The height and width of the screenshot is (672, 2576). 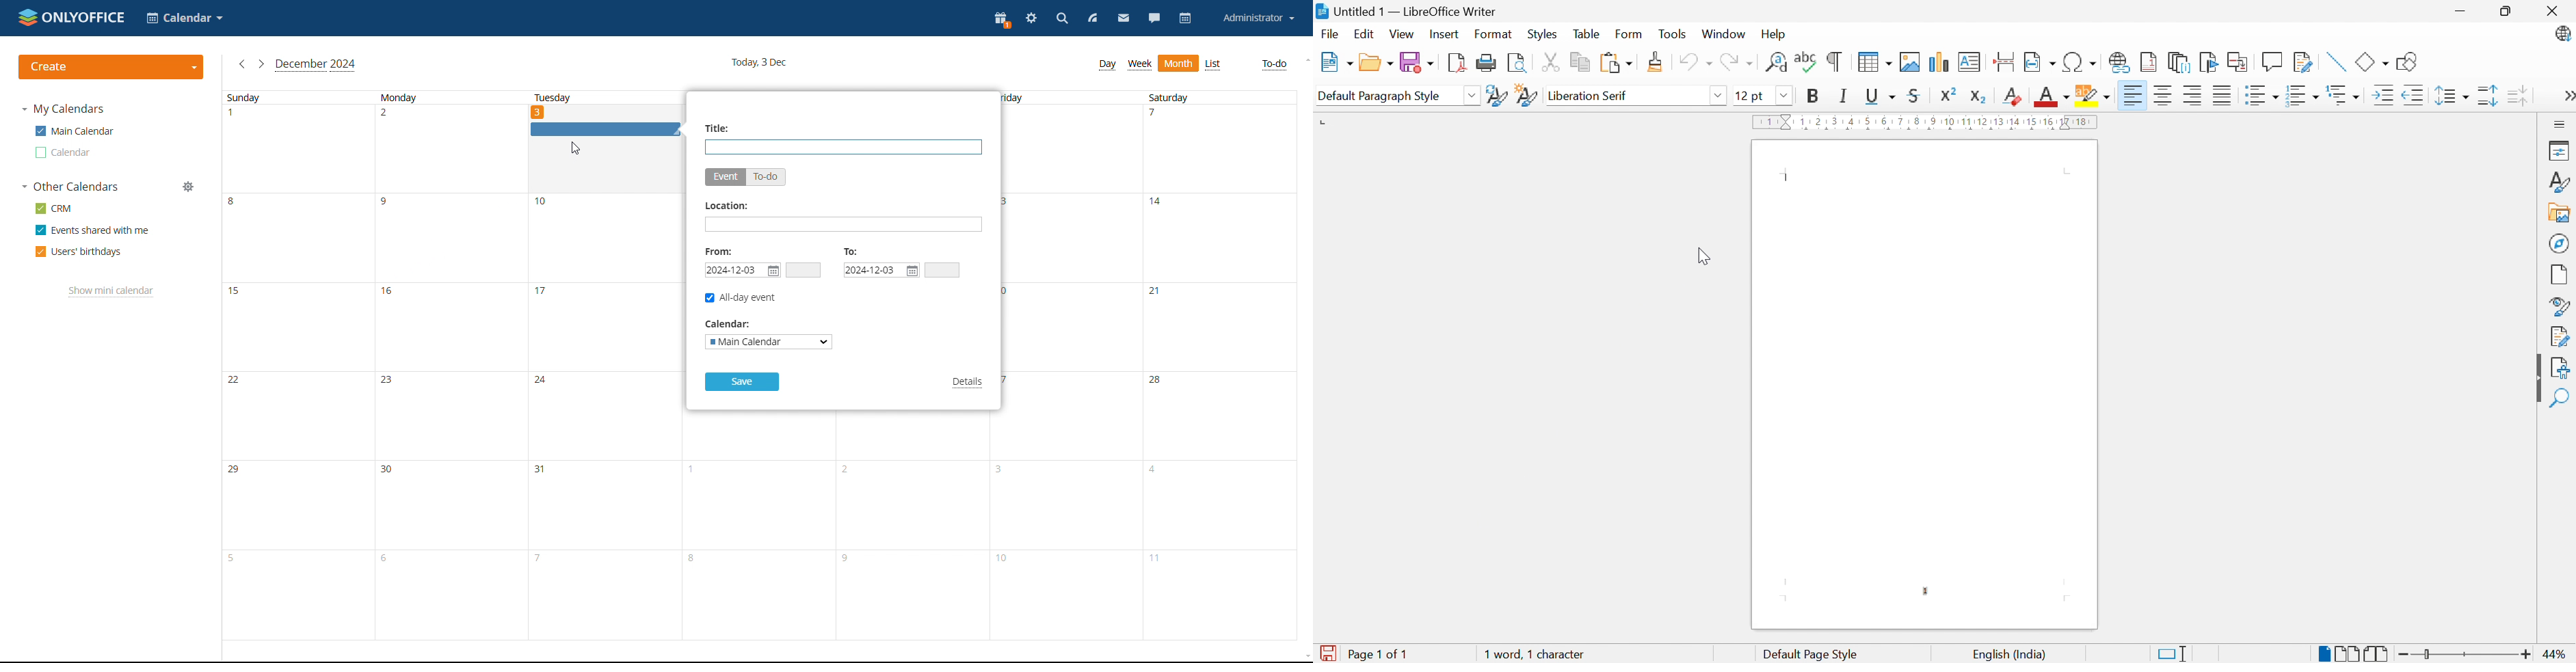 What do you see at coordinates (1459, 64) in the screenshot?
I see `Export directly as PDF` at bounding box center [1459, 64].